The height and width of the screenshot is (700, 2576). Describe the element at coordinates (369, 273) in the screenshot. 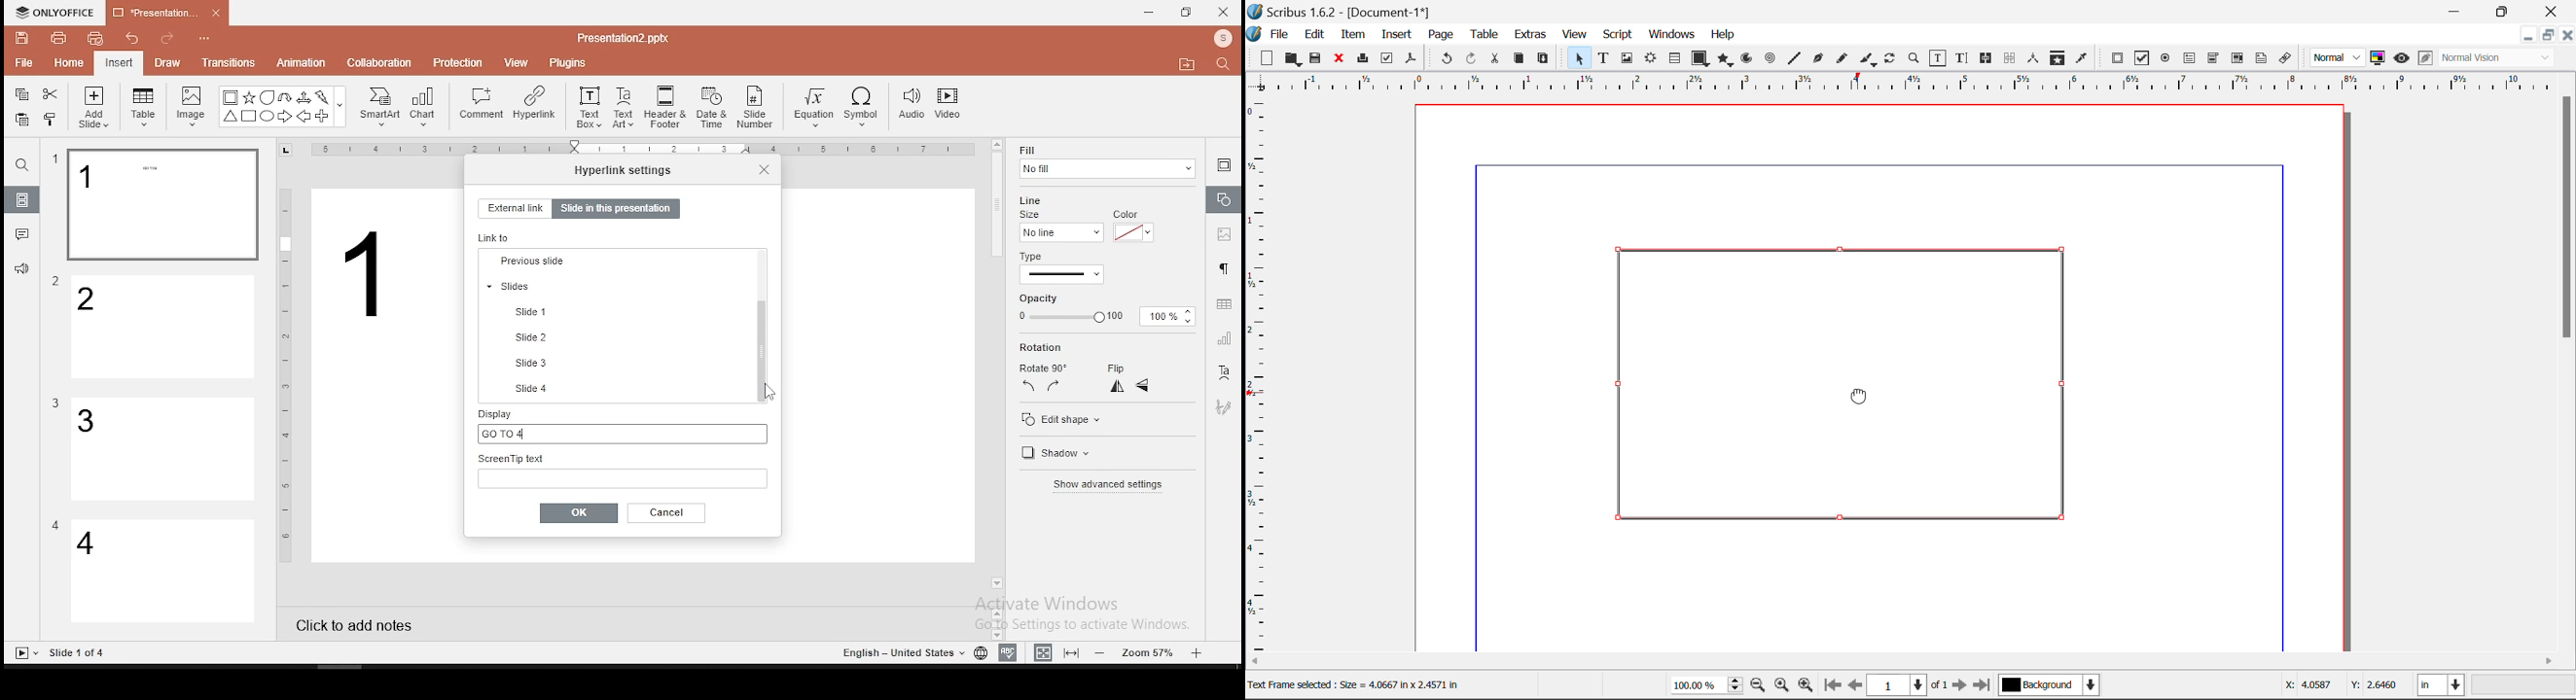

I see `` at that location.